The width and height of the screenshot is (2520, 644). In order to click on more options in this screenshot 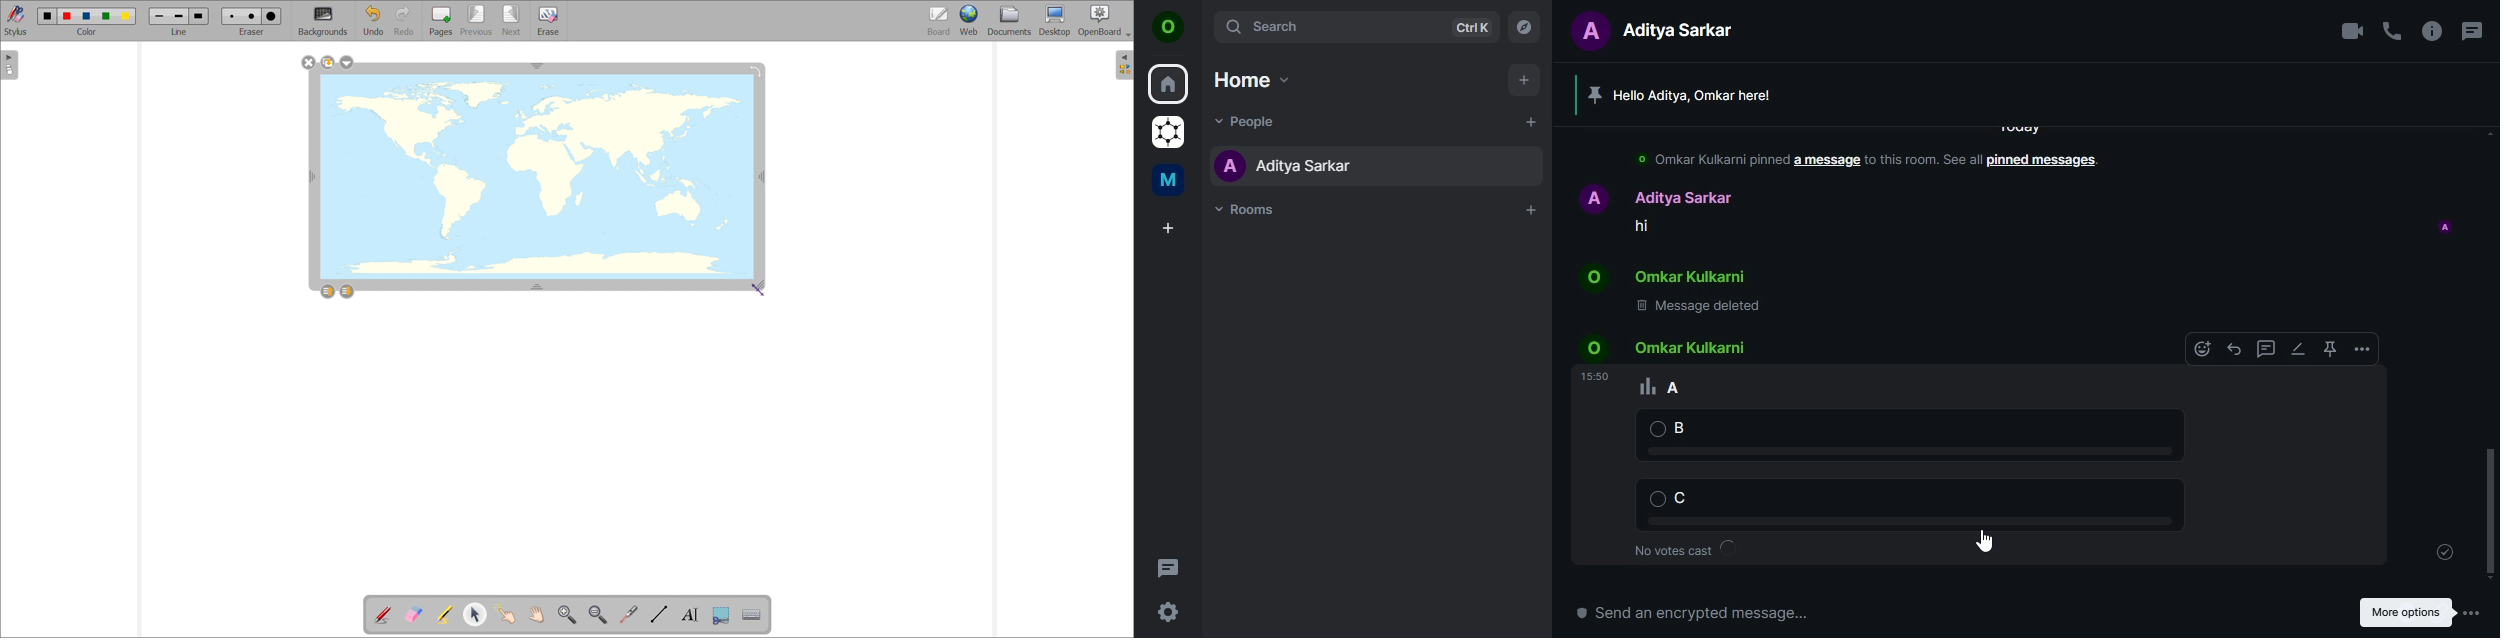, I will do `click(2364, 349)`.